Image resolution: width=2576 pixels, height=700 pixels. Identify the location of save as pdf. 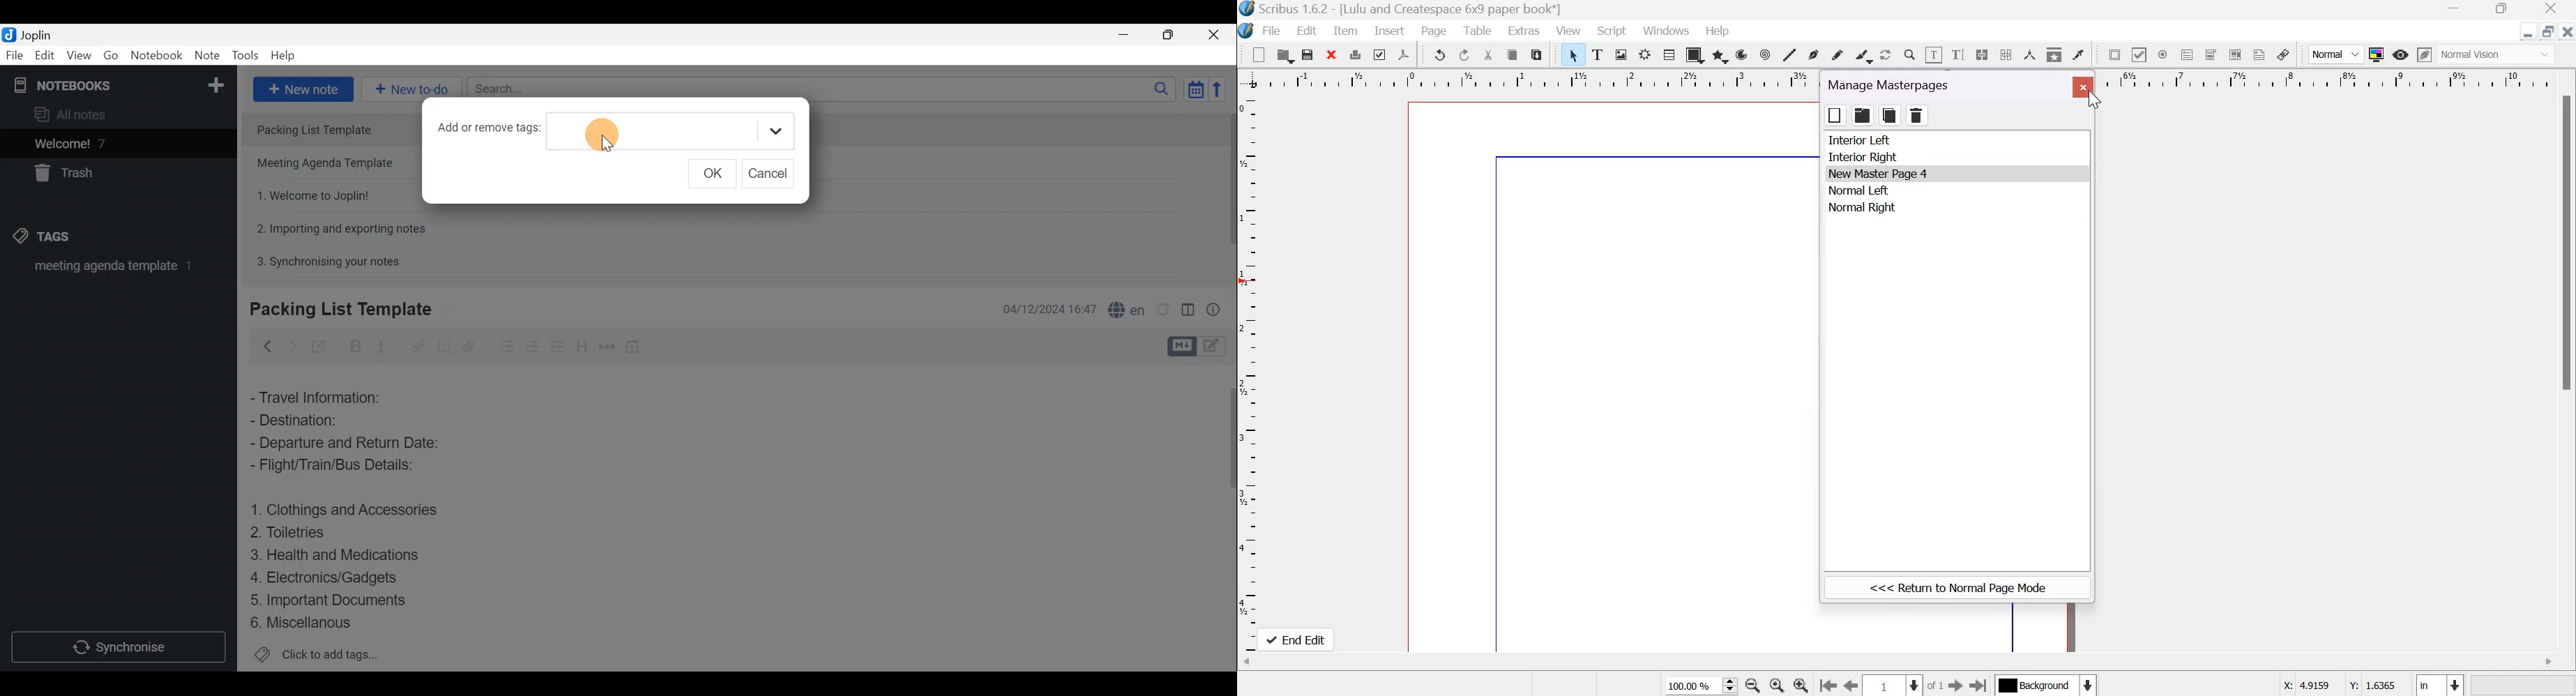
(1405, 55).